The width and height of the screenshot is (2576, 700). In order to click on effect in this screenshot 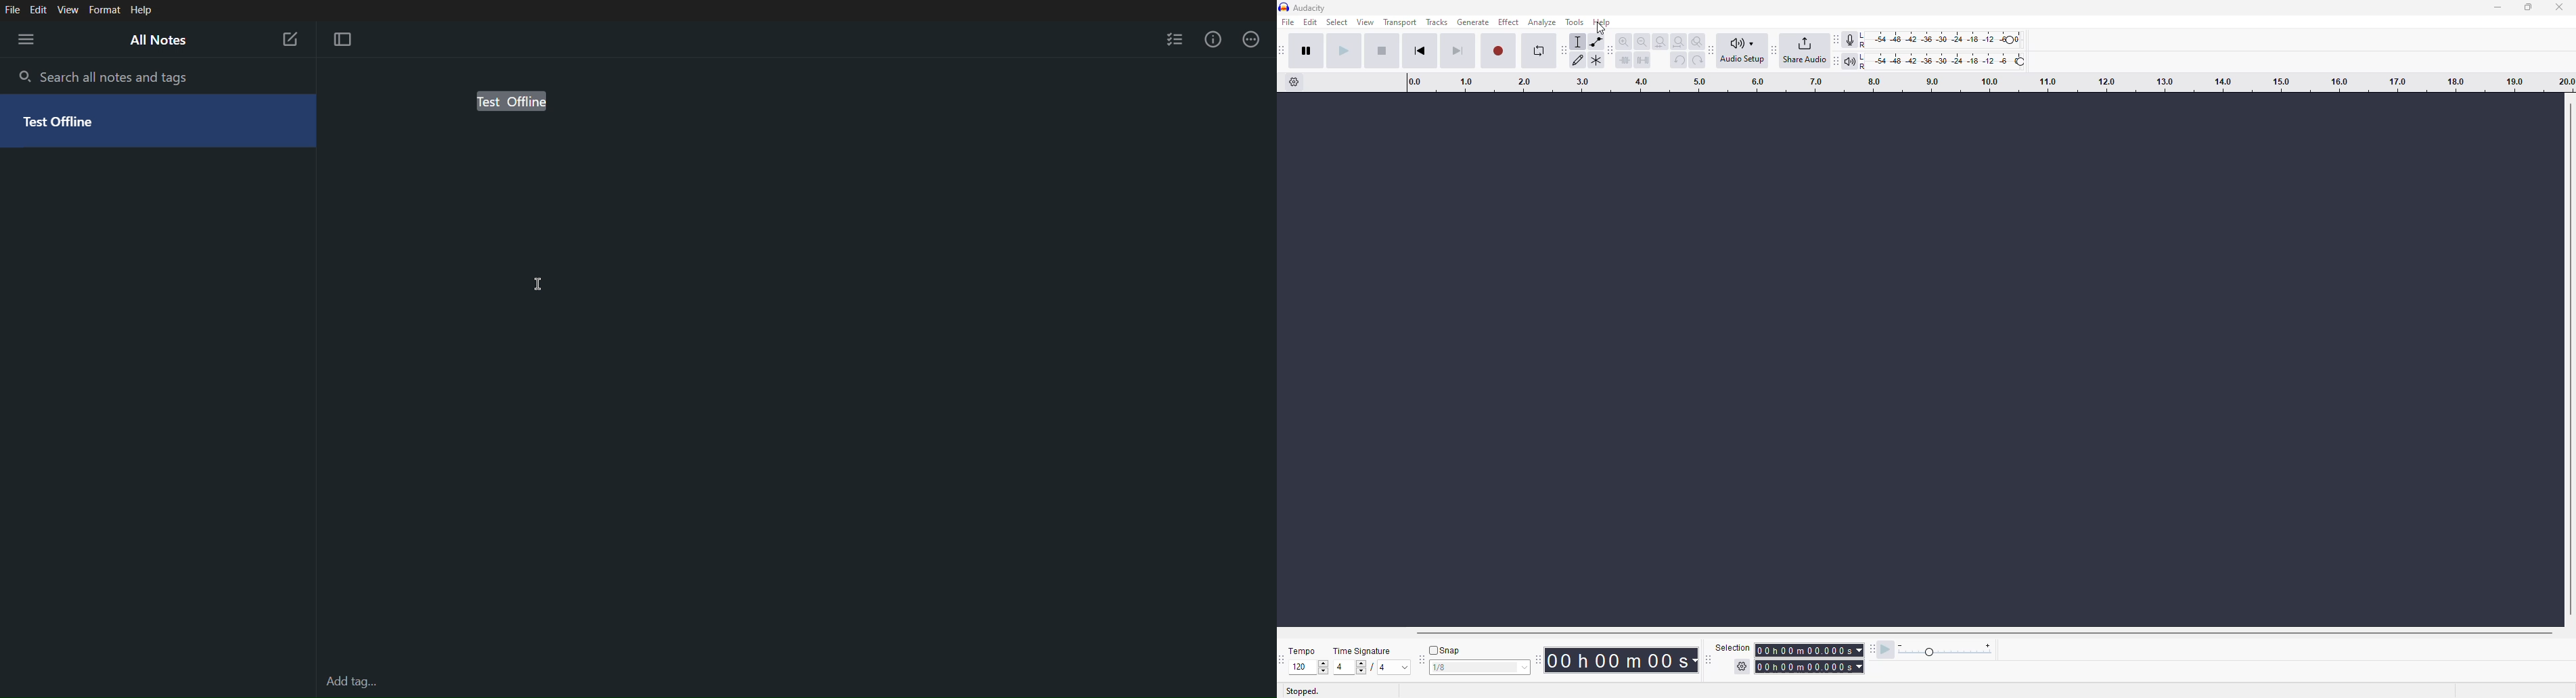, I will do `click(1508, 24)`.